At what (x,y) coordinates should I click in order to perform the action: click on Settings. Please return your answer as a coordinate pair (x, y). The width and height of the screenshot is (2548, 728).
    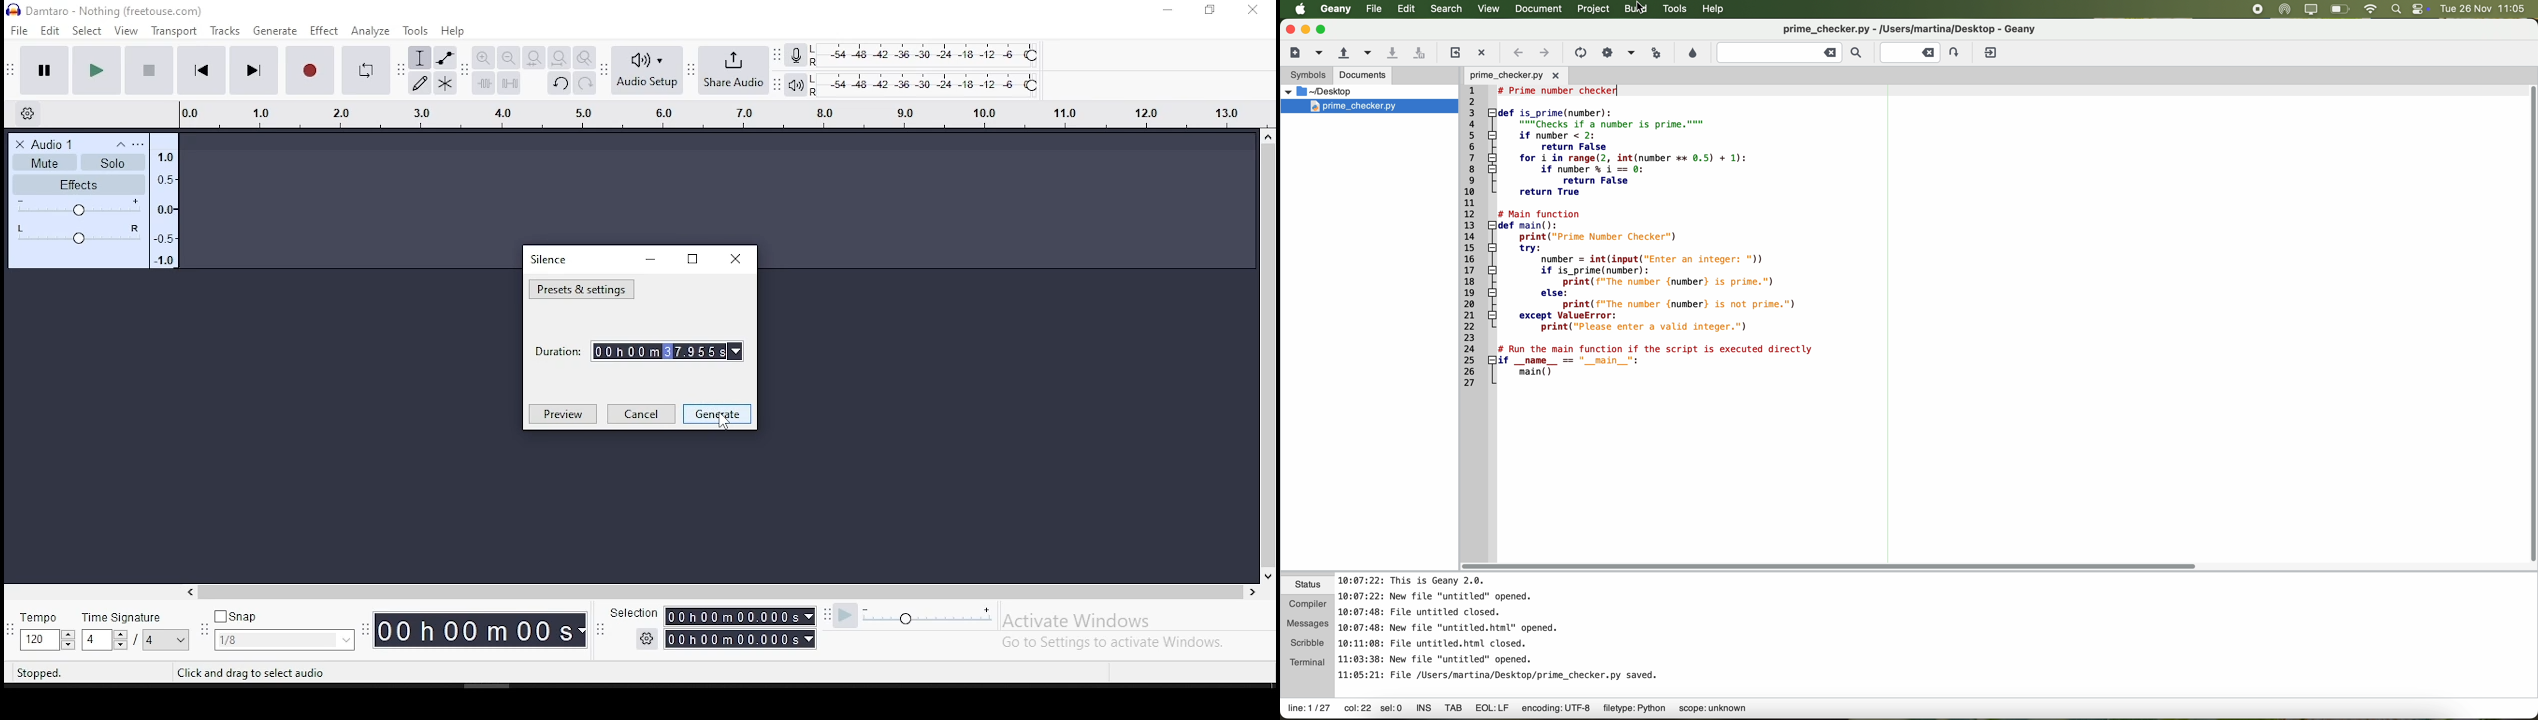
    Looking at the image, I should click on (129, 143).